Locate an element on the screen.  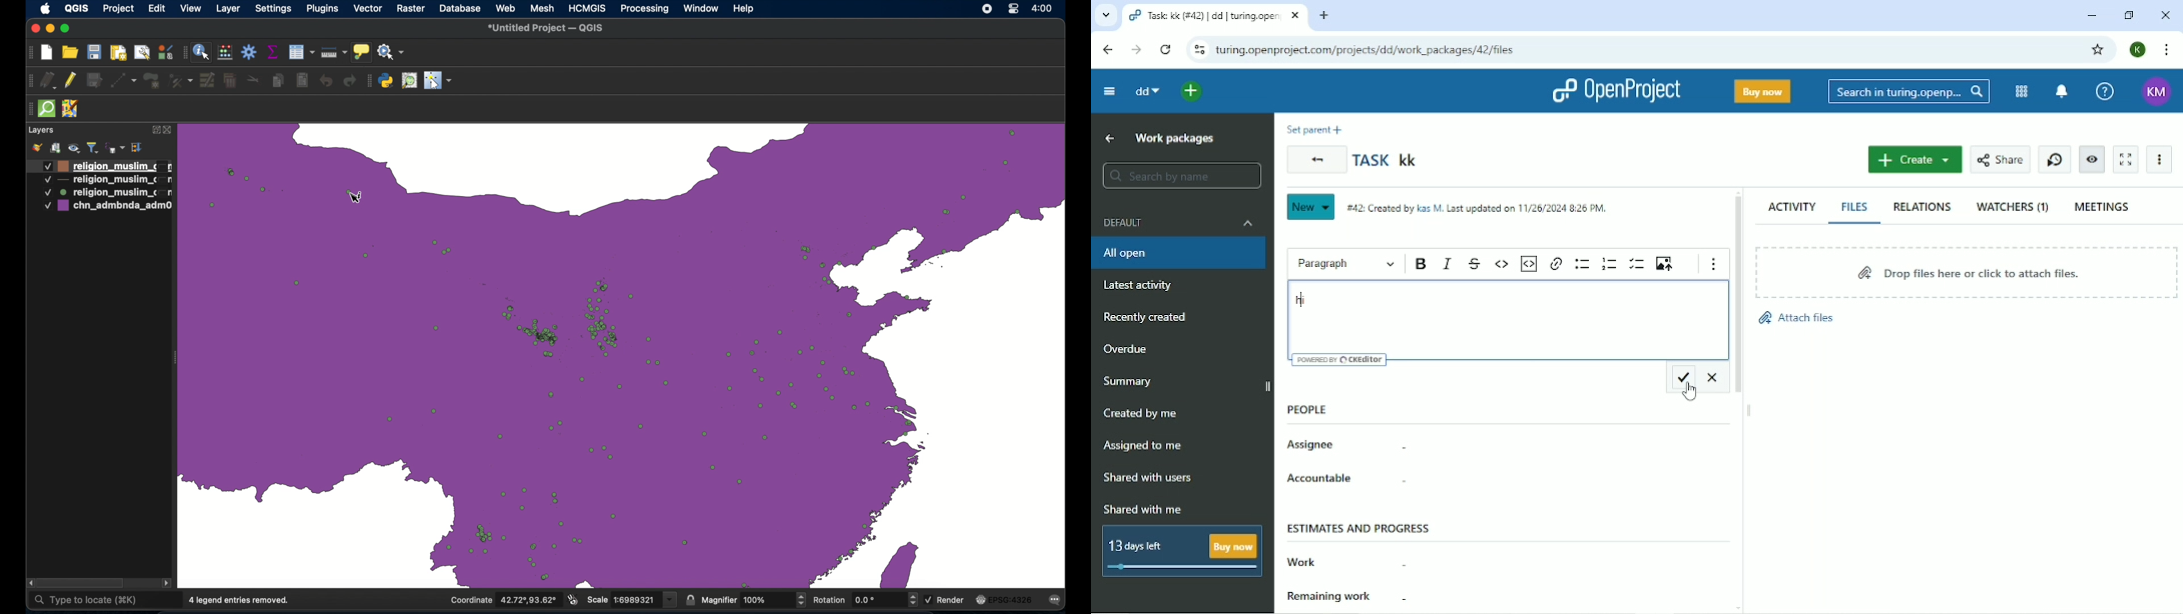
Cursor is located at coordinates (1691, 392).